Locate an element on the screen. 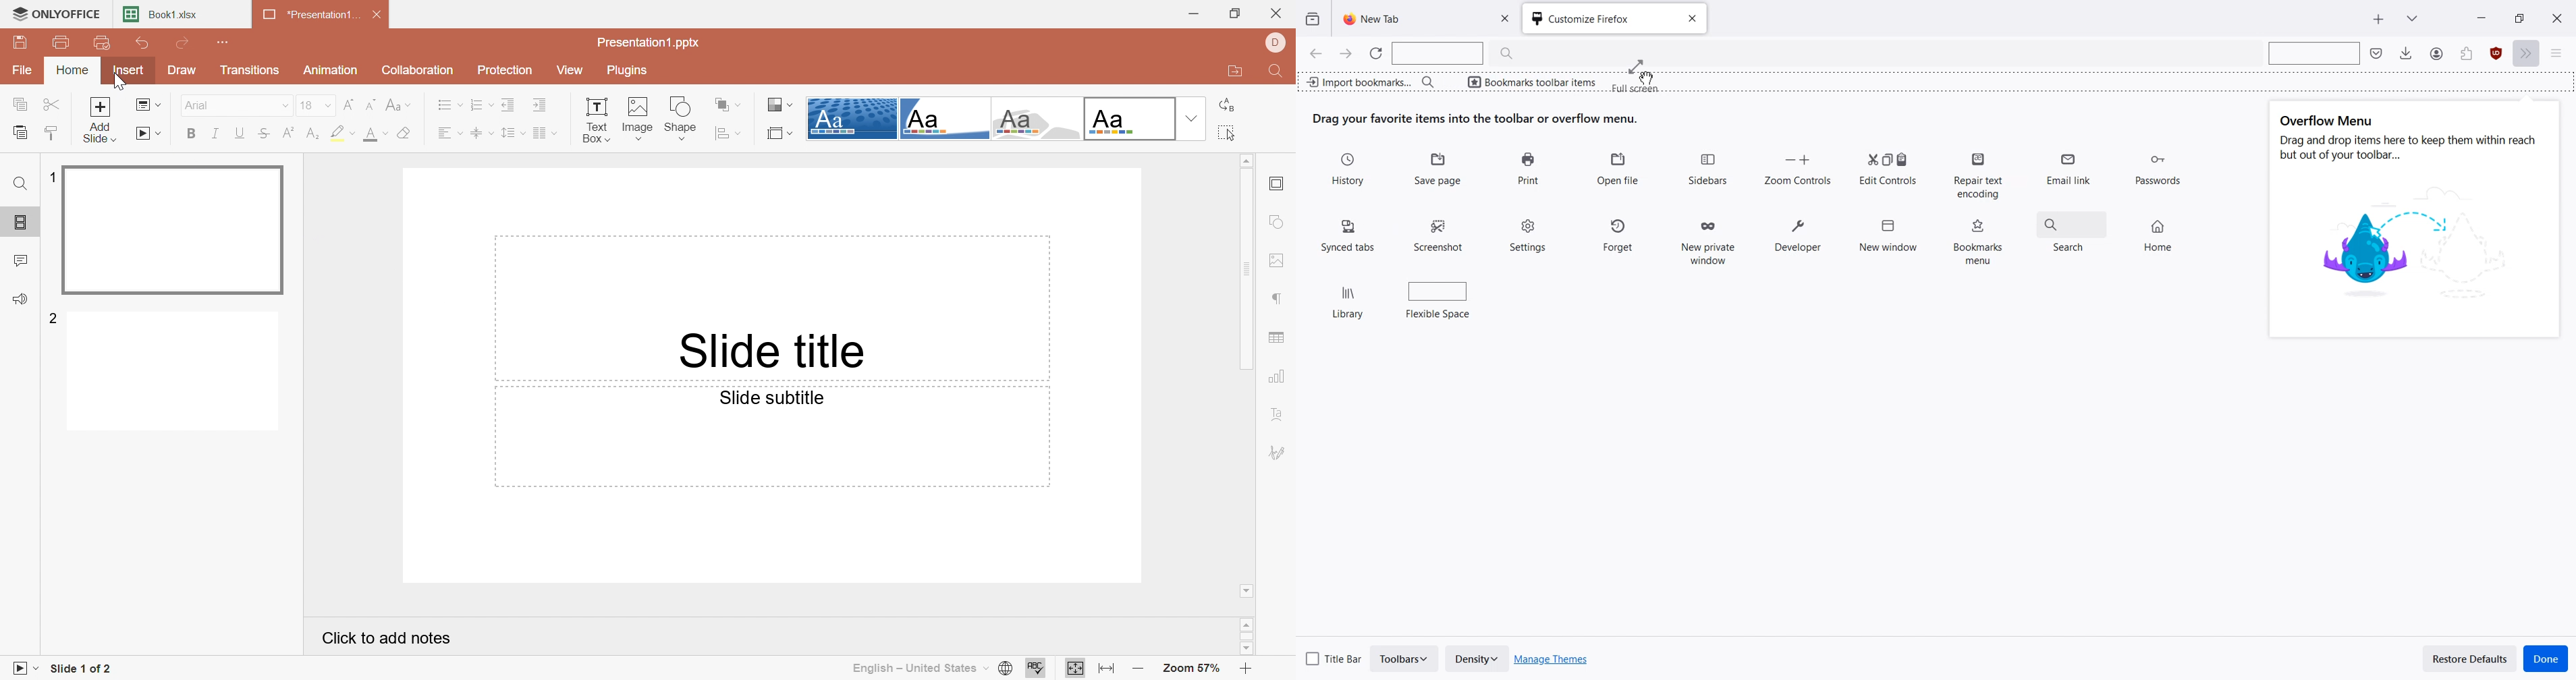 This screenshot has width=2576, height=700. Home is located at coordinates (75, 69).